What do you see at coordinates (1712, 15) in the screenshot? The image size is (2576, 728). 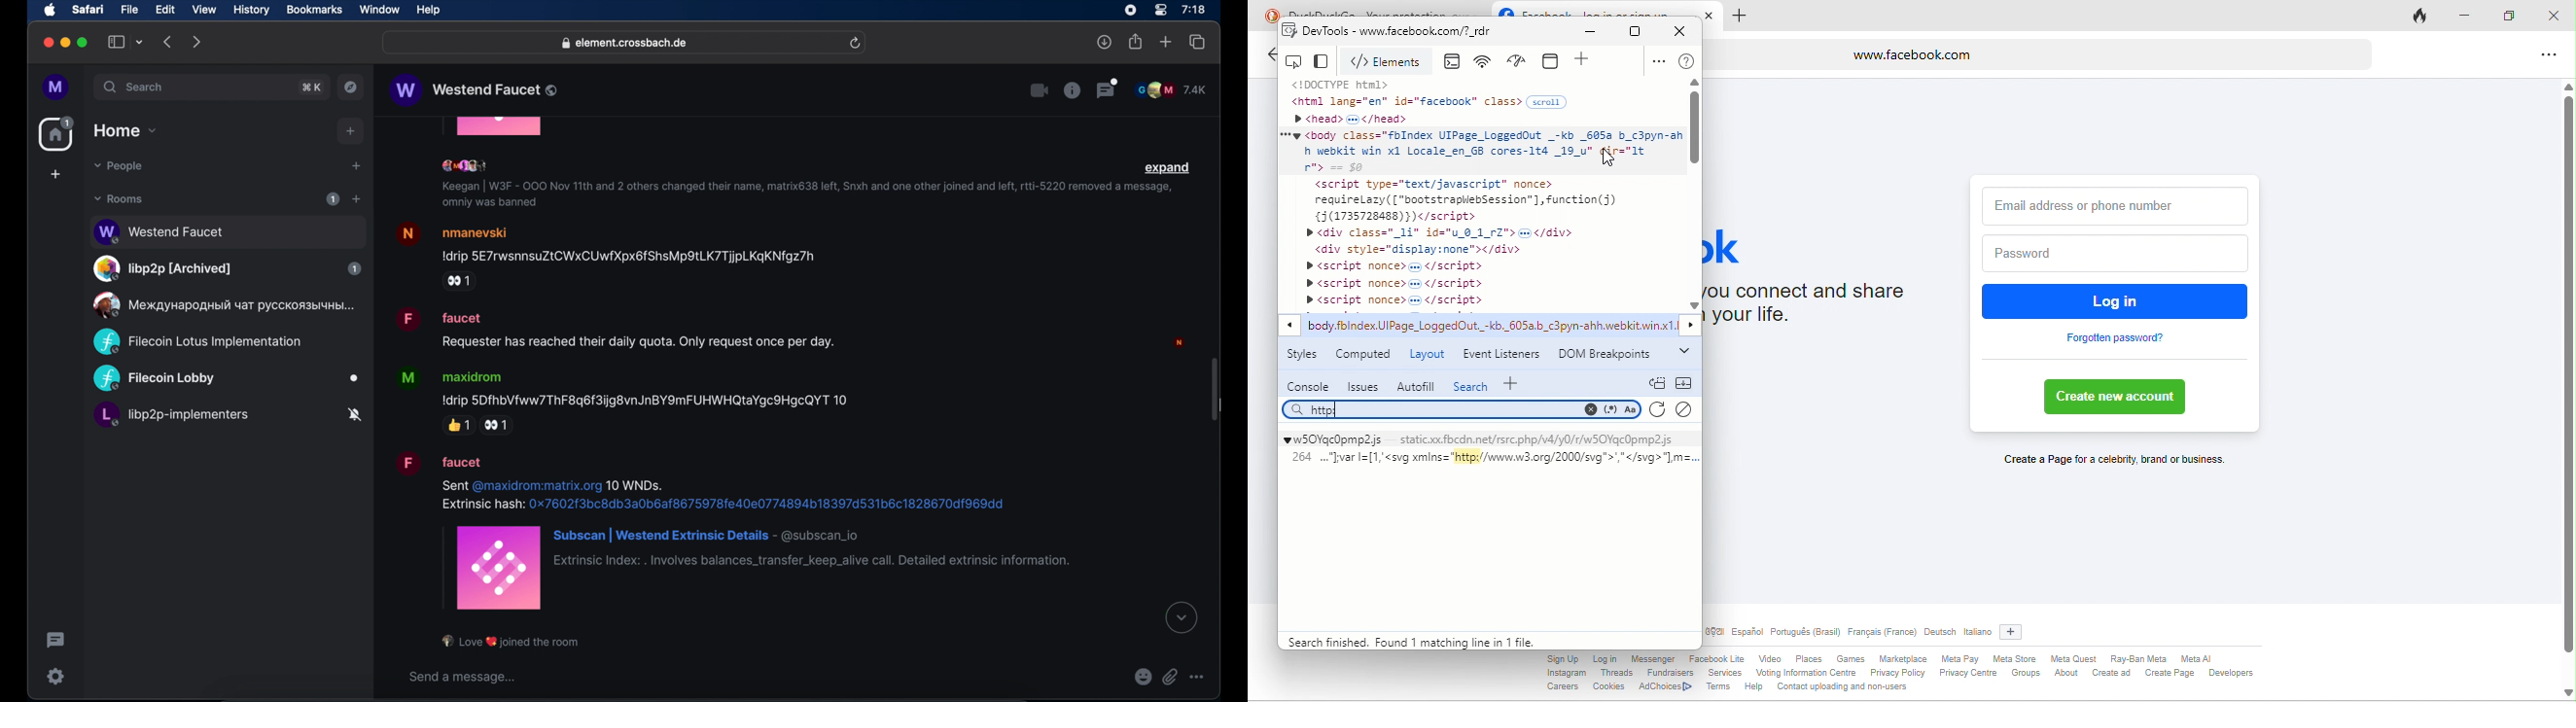 I see `close` at bounding box center [1712, 15].